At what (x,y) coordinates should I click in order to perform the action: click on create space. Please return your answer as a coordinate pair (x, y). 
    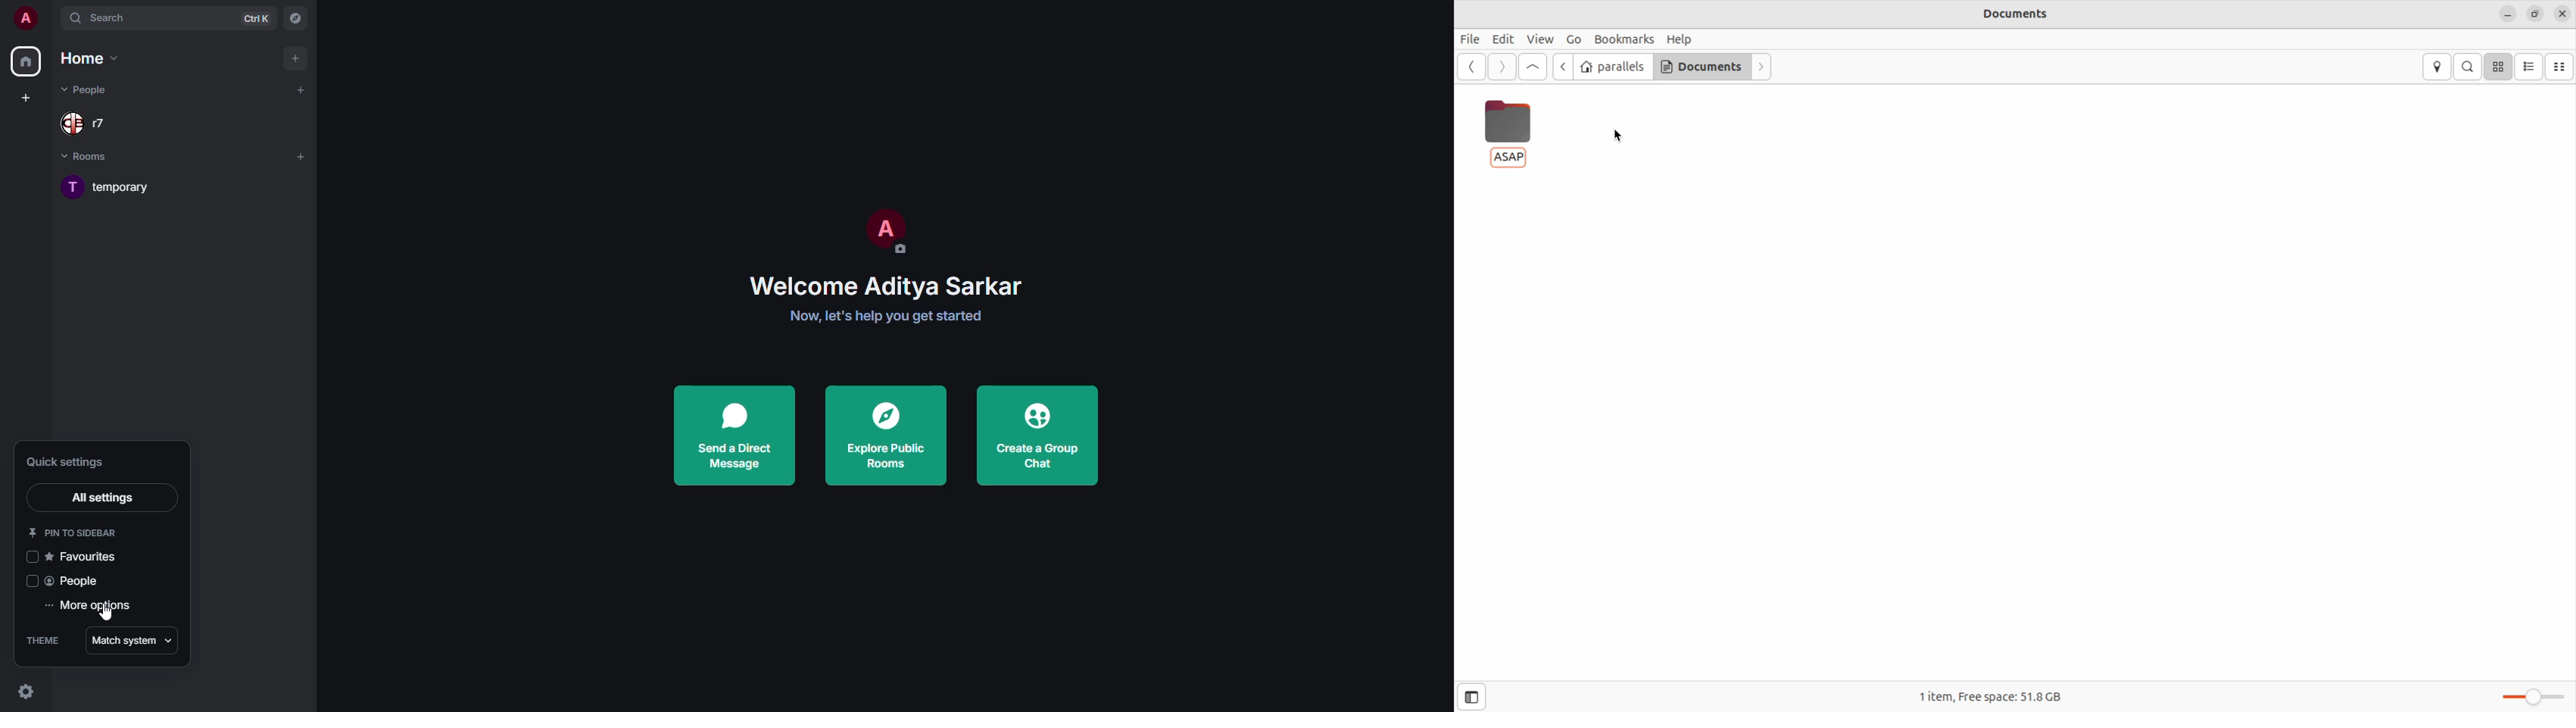
    Looking at the image, I should click on (28, 98).